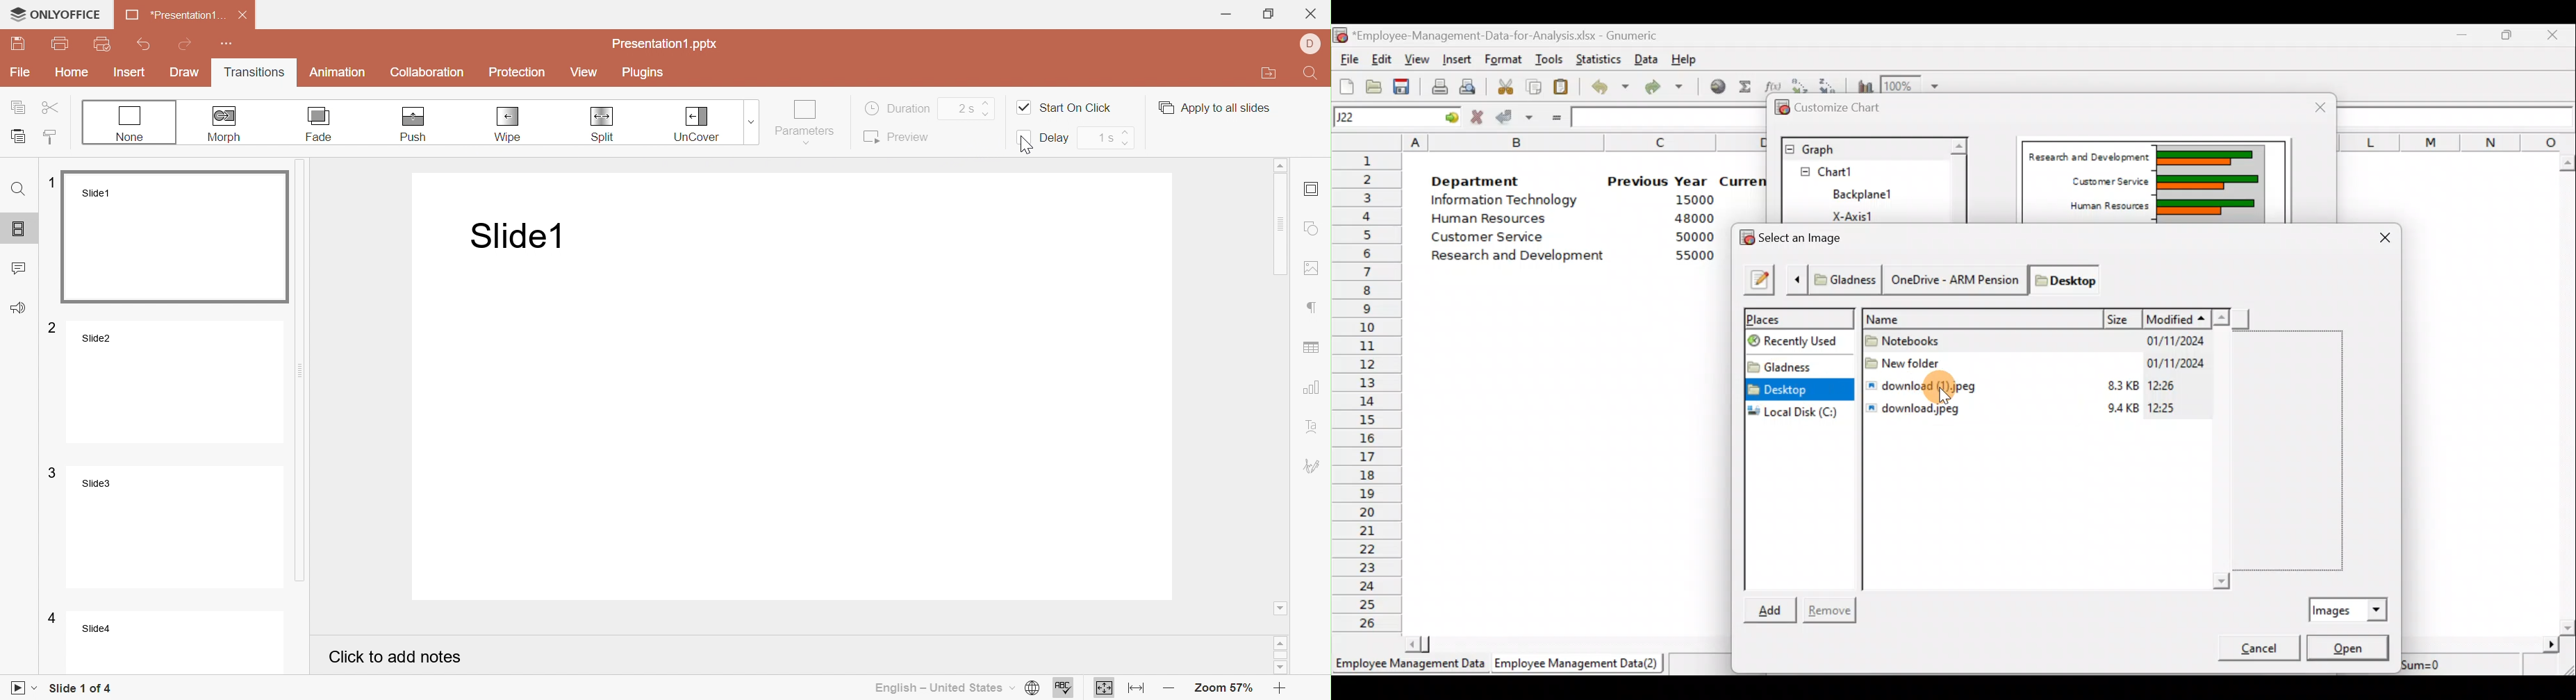  What do you see at coordinates (19, 135) in the screenshot?
I see `Paste` at bounding box center [19, 135].